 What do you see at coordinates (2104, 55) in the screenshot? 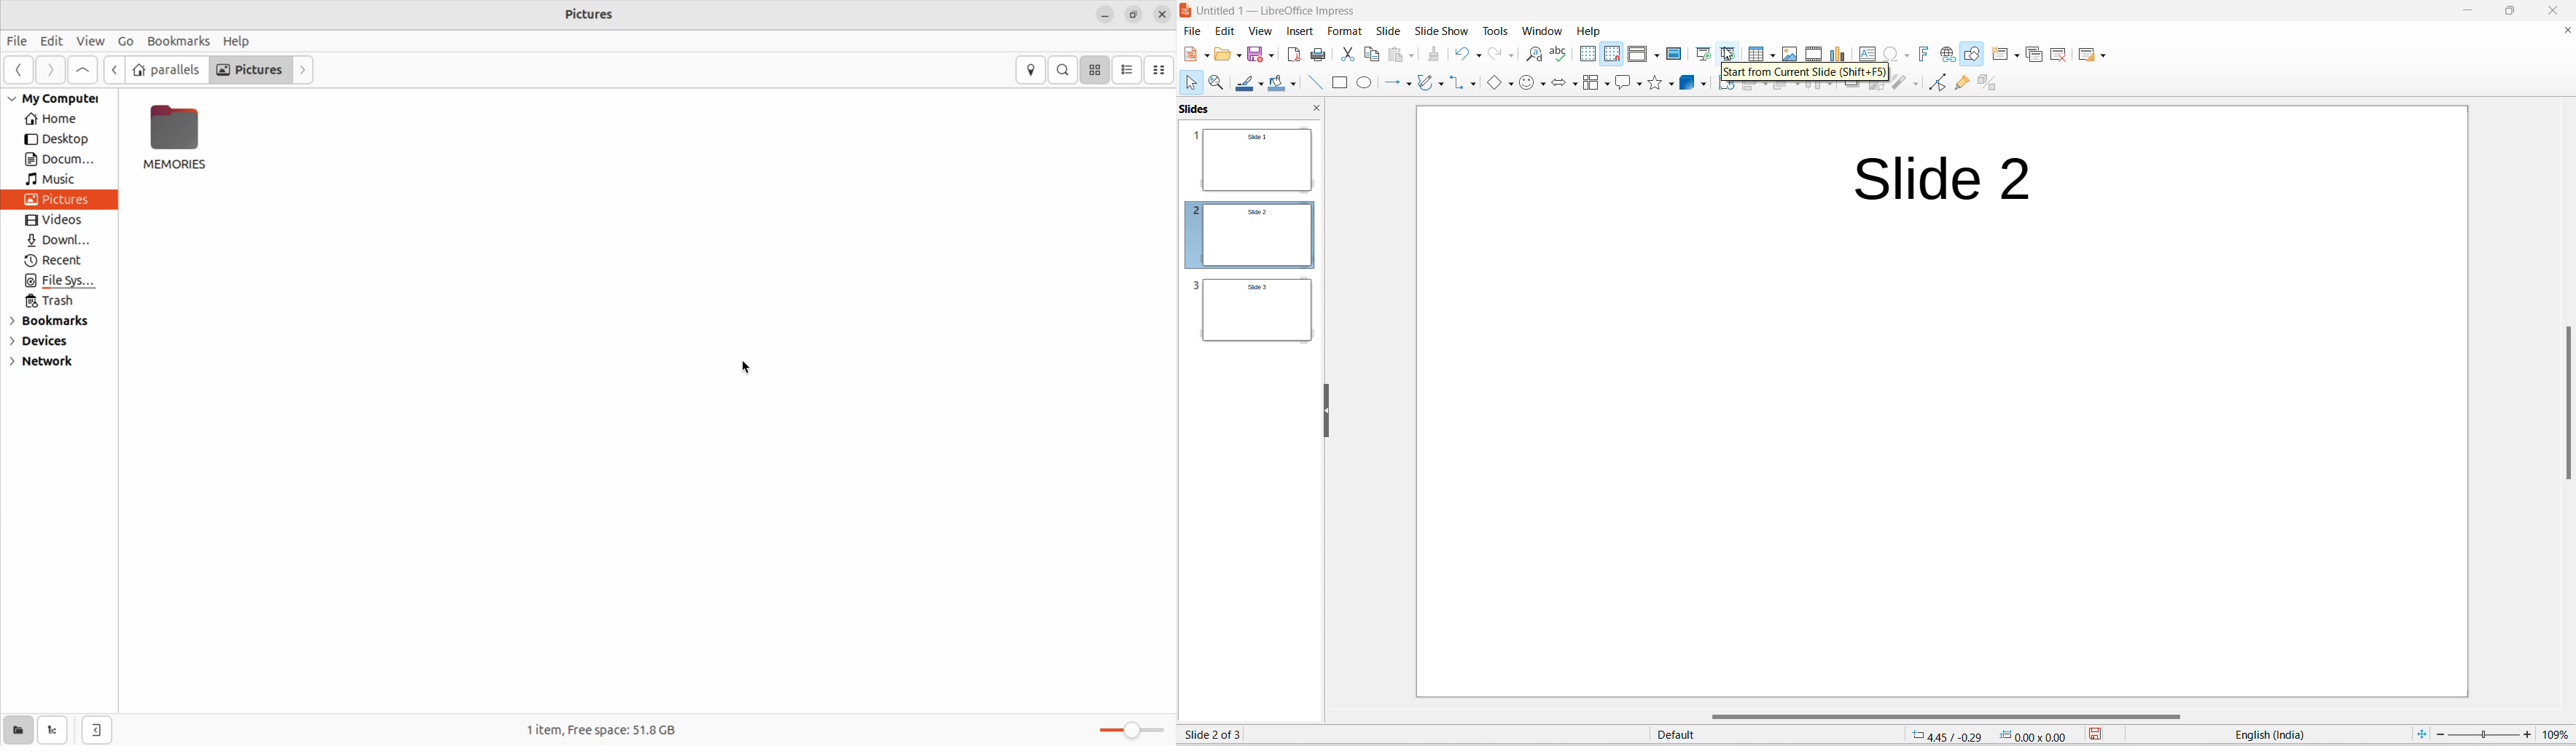
I see `Slide layout option` at bounding box center [2104, 55].